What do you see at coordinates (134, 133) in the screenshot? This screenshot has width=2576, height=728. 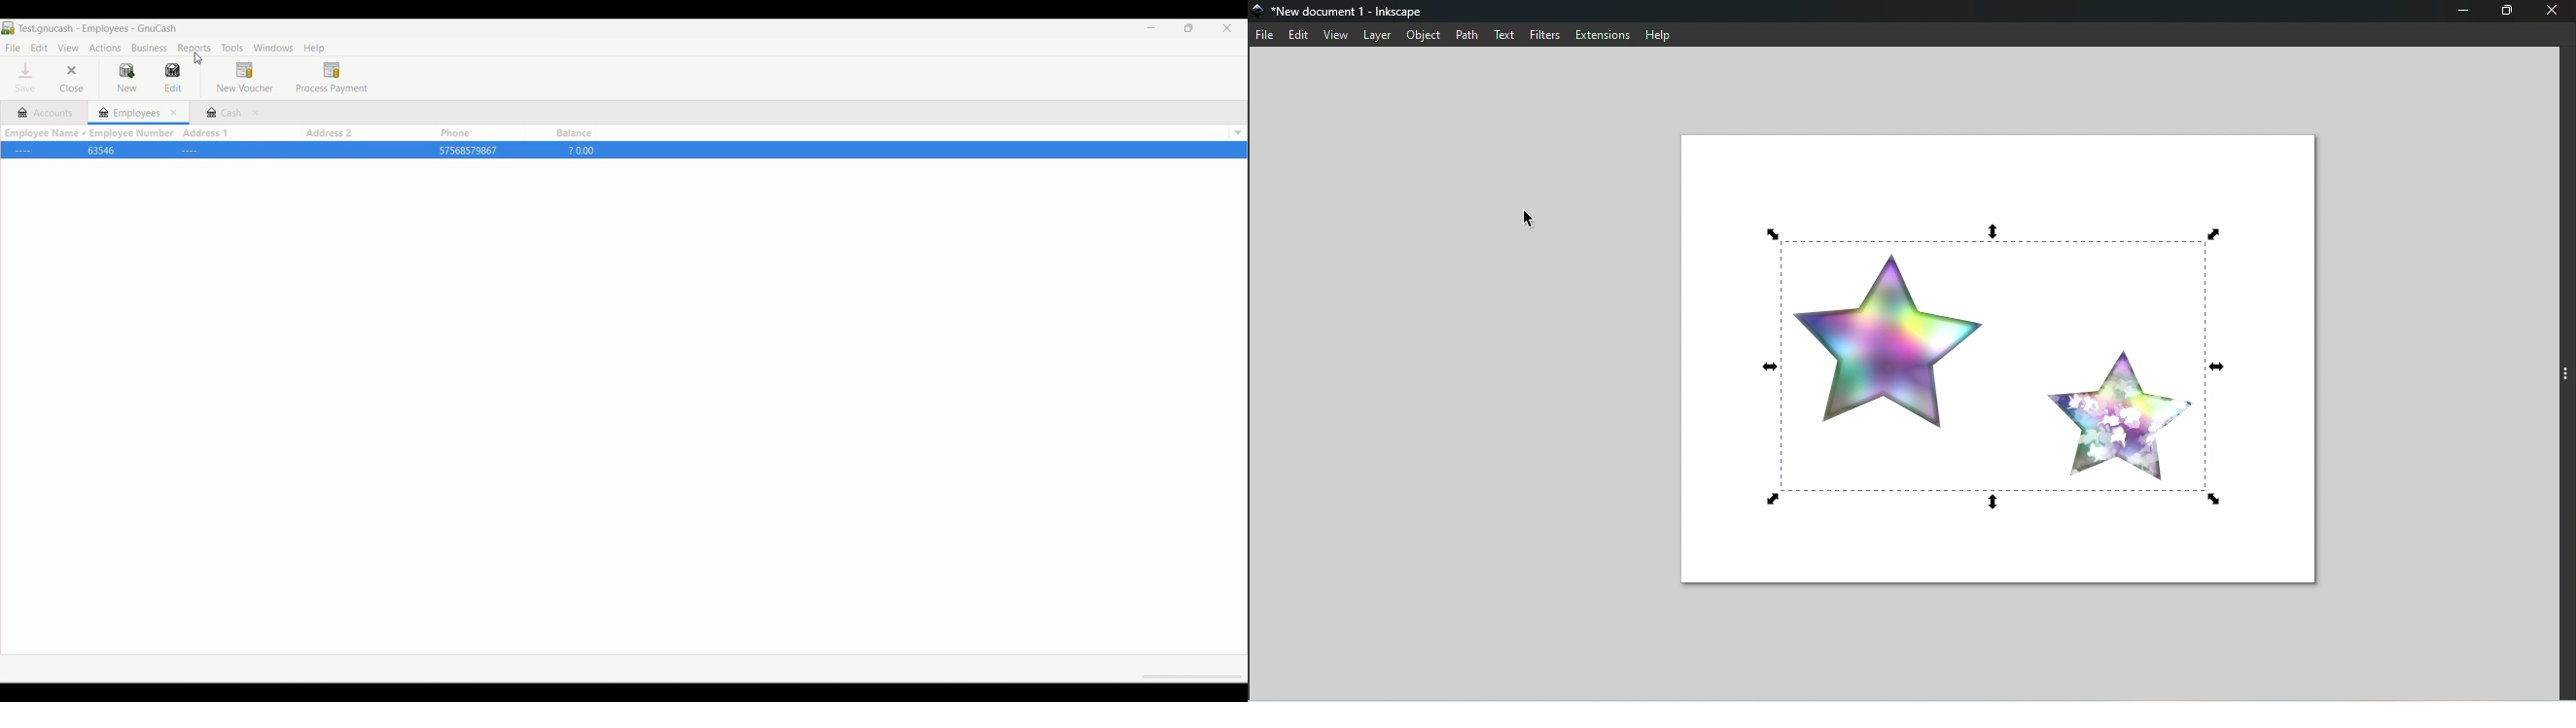 I see `Employee number column` at bounding box center [134, 133].